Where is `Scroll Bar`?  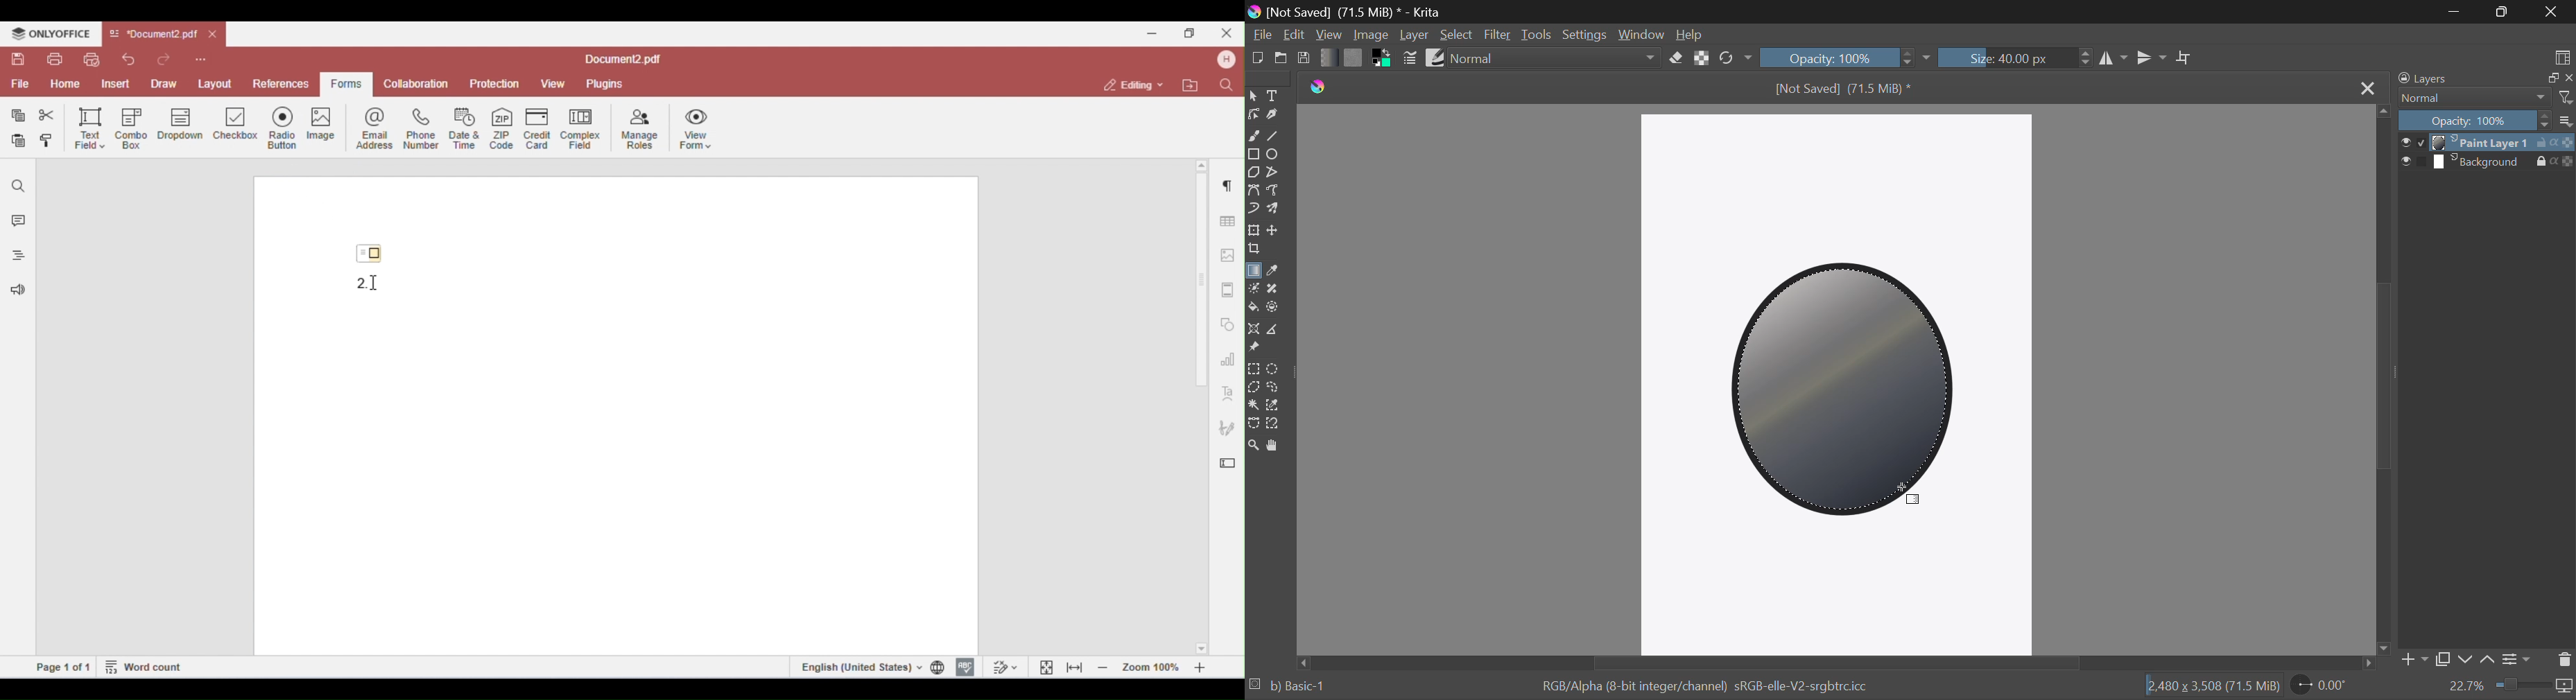
Scroll Bar is located at coordinates (2381, 383).